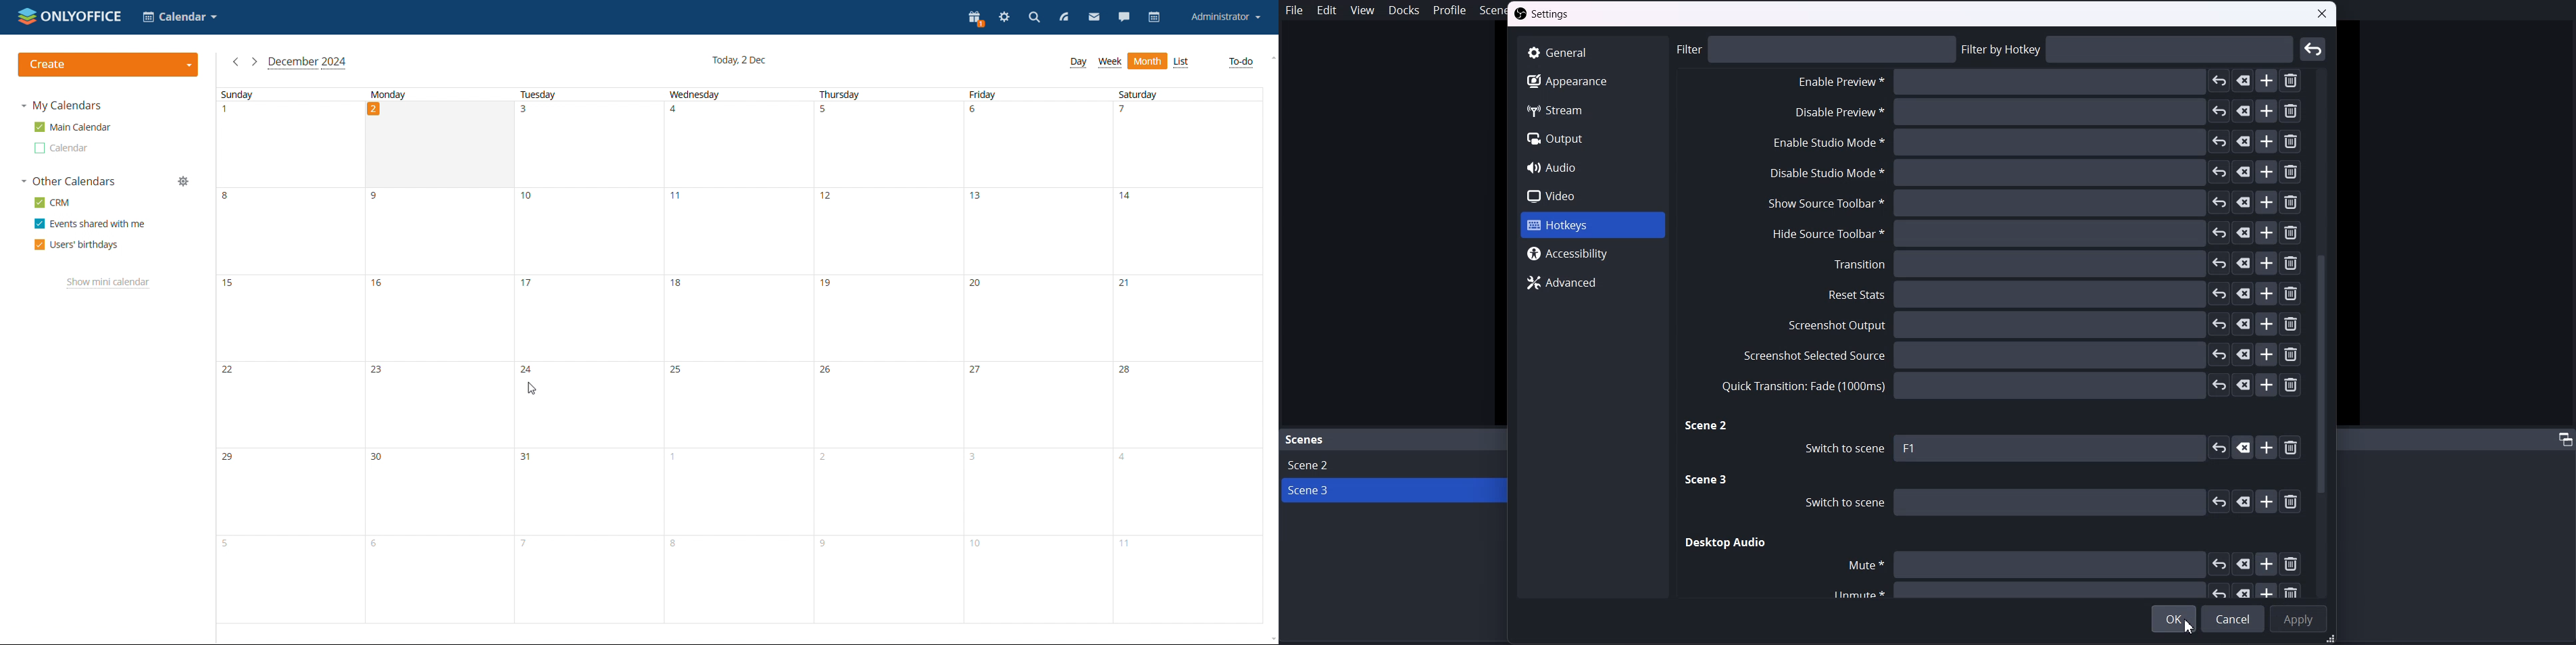  I want to click on Hide source toolbar, so click(2029, 233).